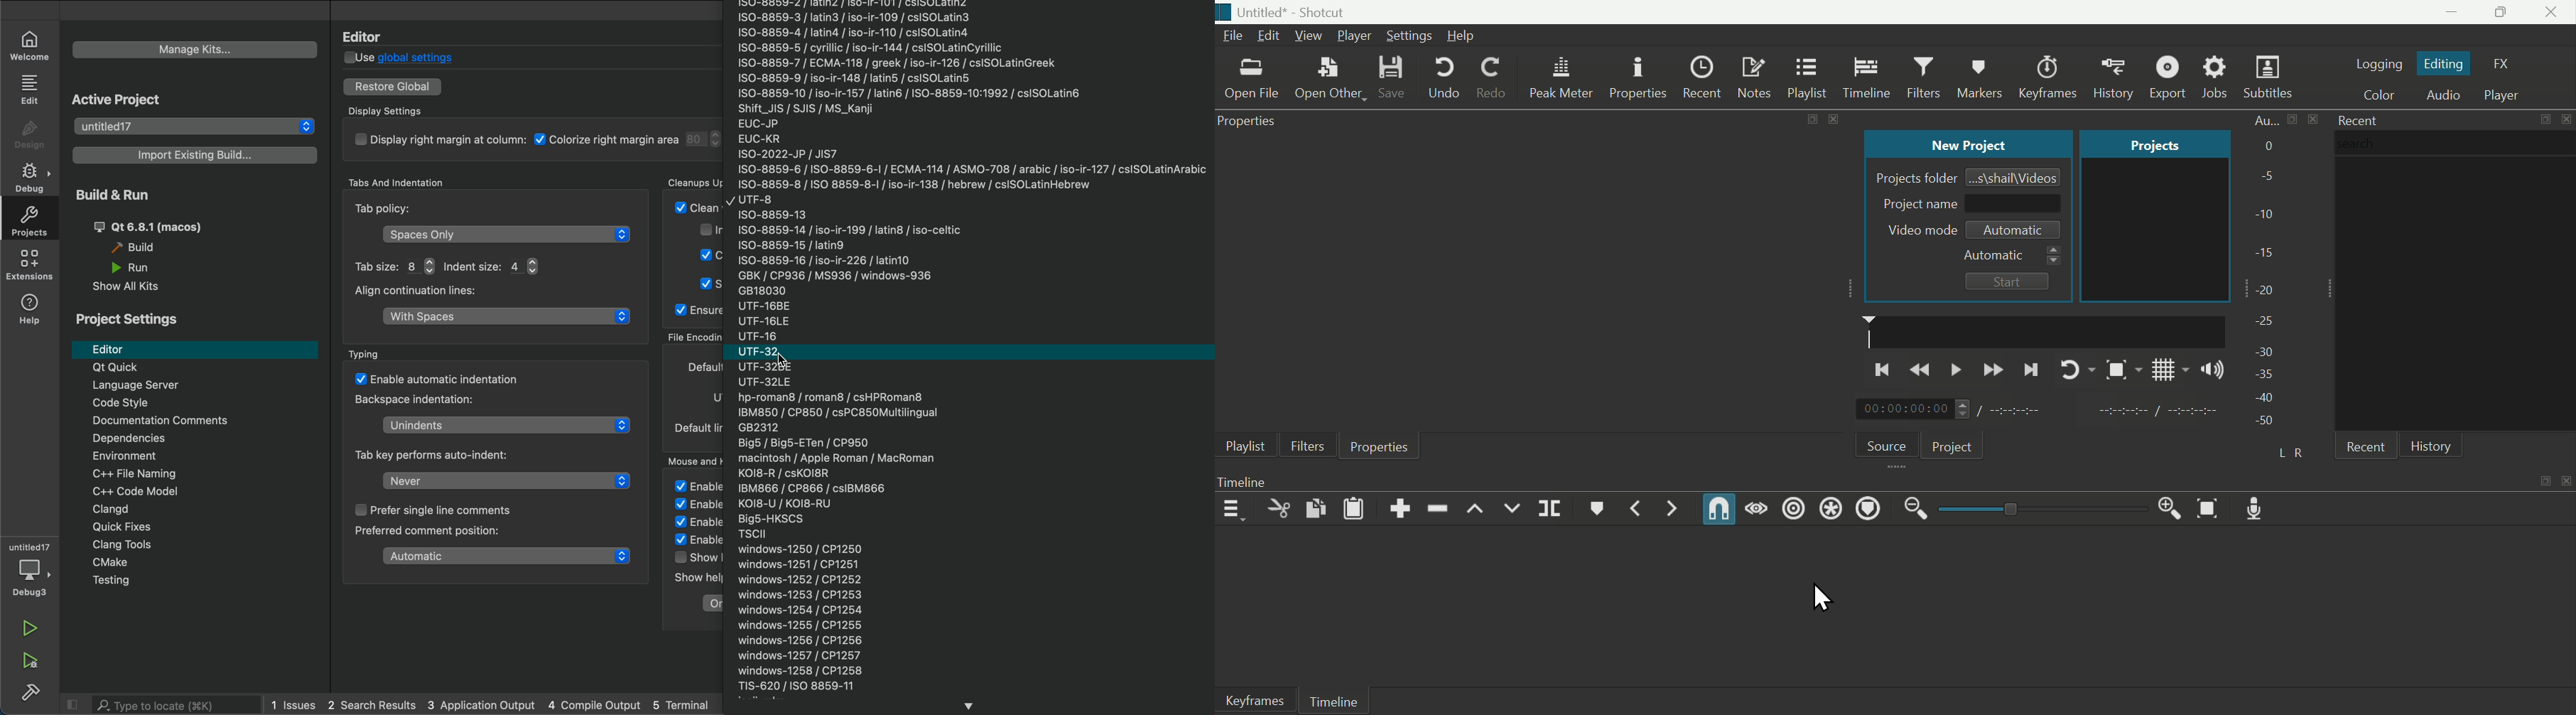  What do you see at coordinates (198, 49) in the screenshot?
I see `manage kits` at bounding box center [198, 49].